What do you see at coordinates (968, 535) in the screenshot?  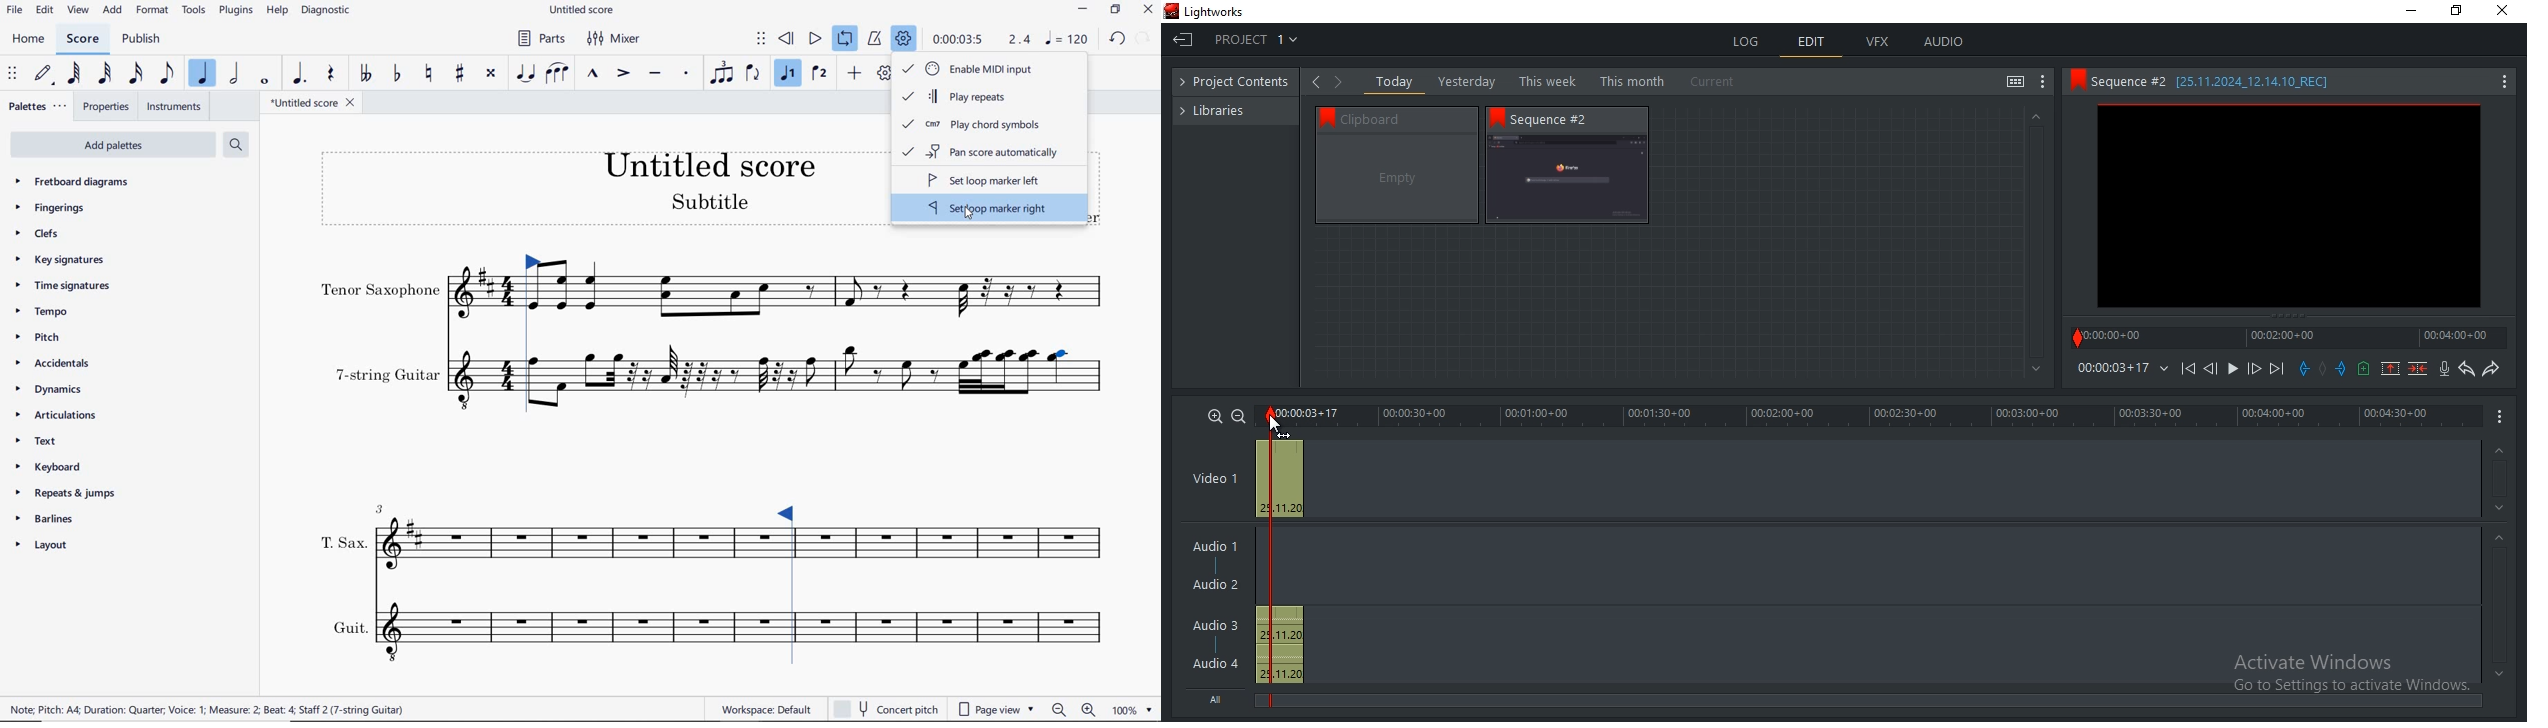 I see `INSTRUMENT: T.SAX` at bounding box center [968, 535].